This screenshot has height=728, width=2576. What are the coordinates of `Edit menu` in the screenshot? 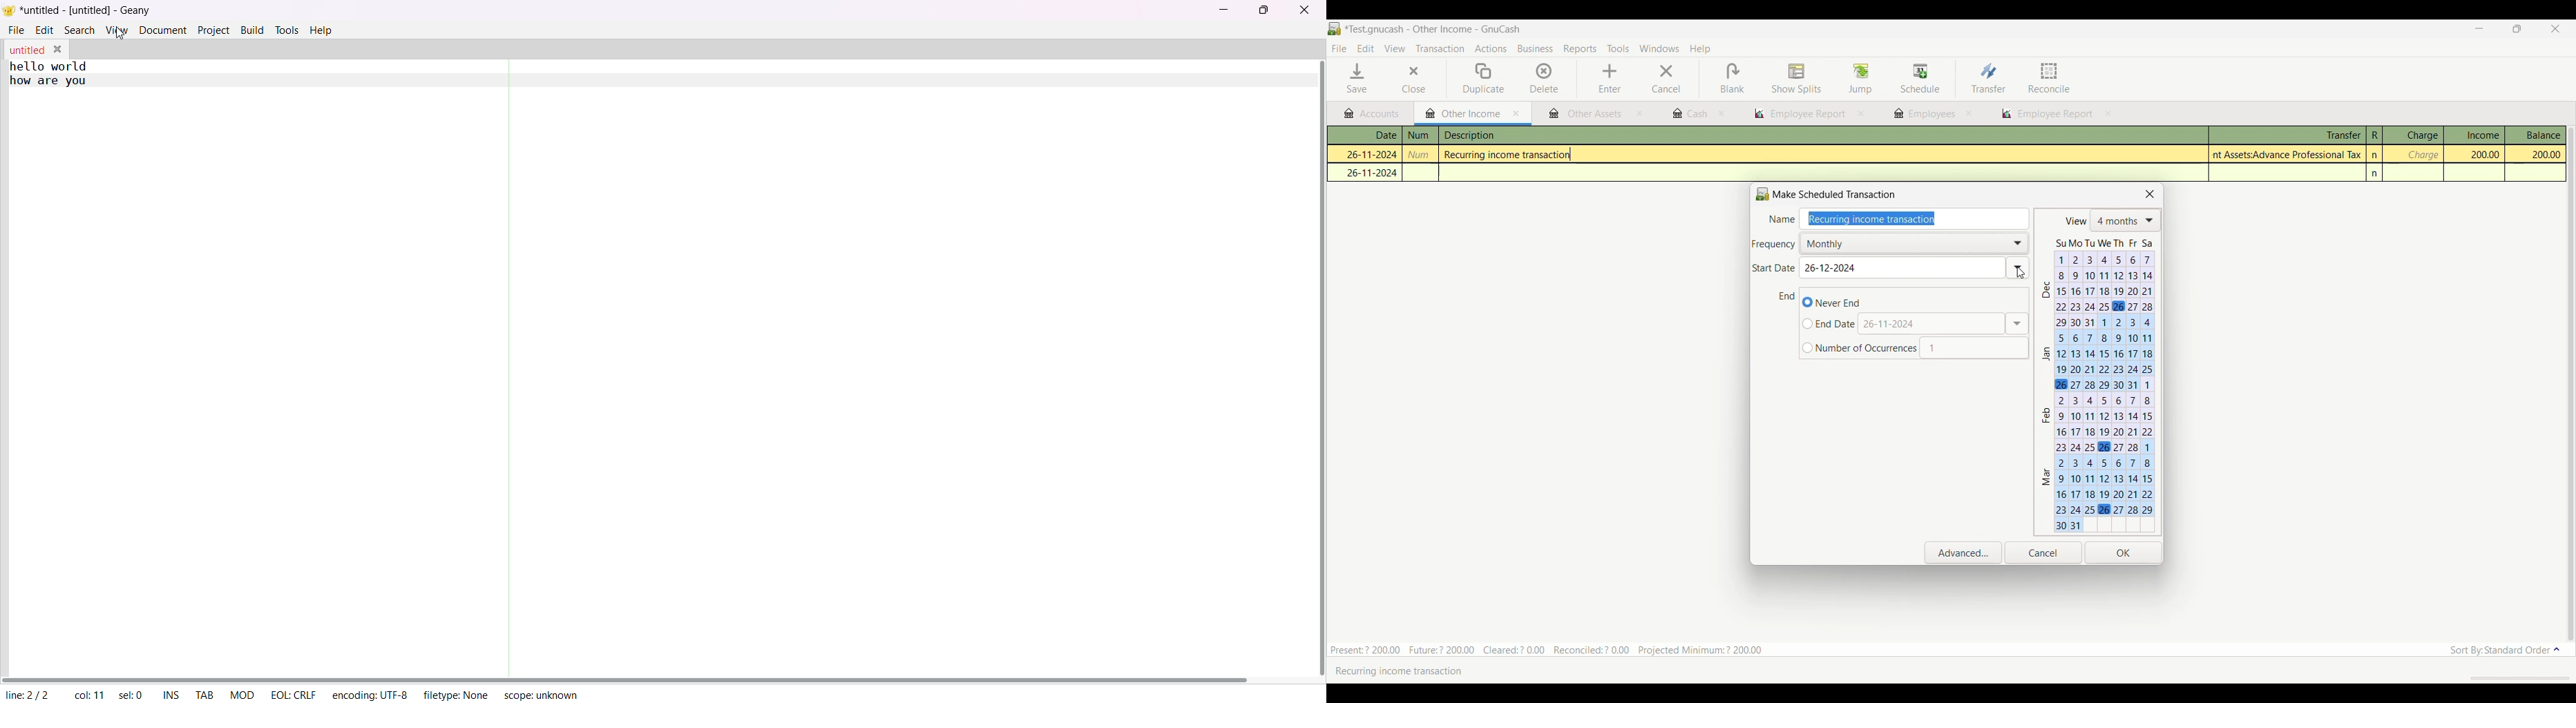 It's located at (1365, 49).